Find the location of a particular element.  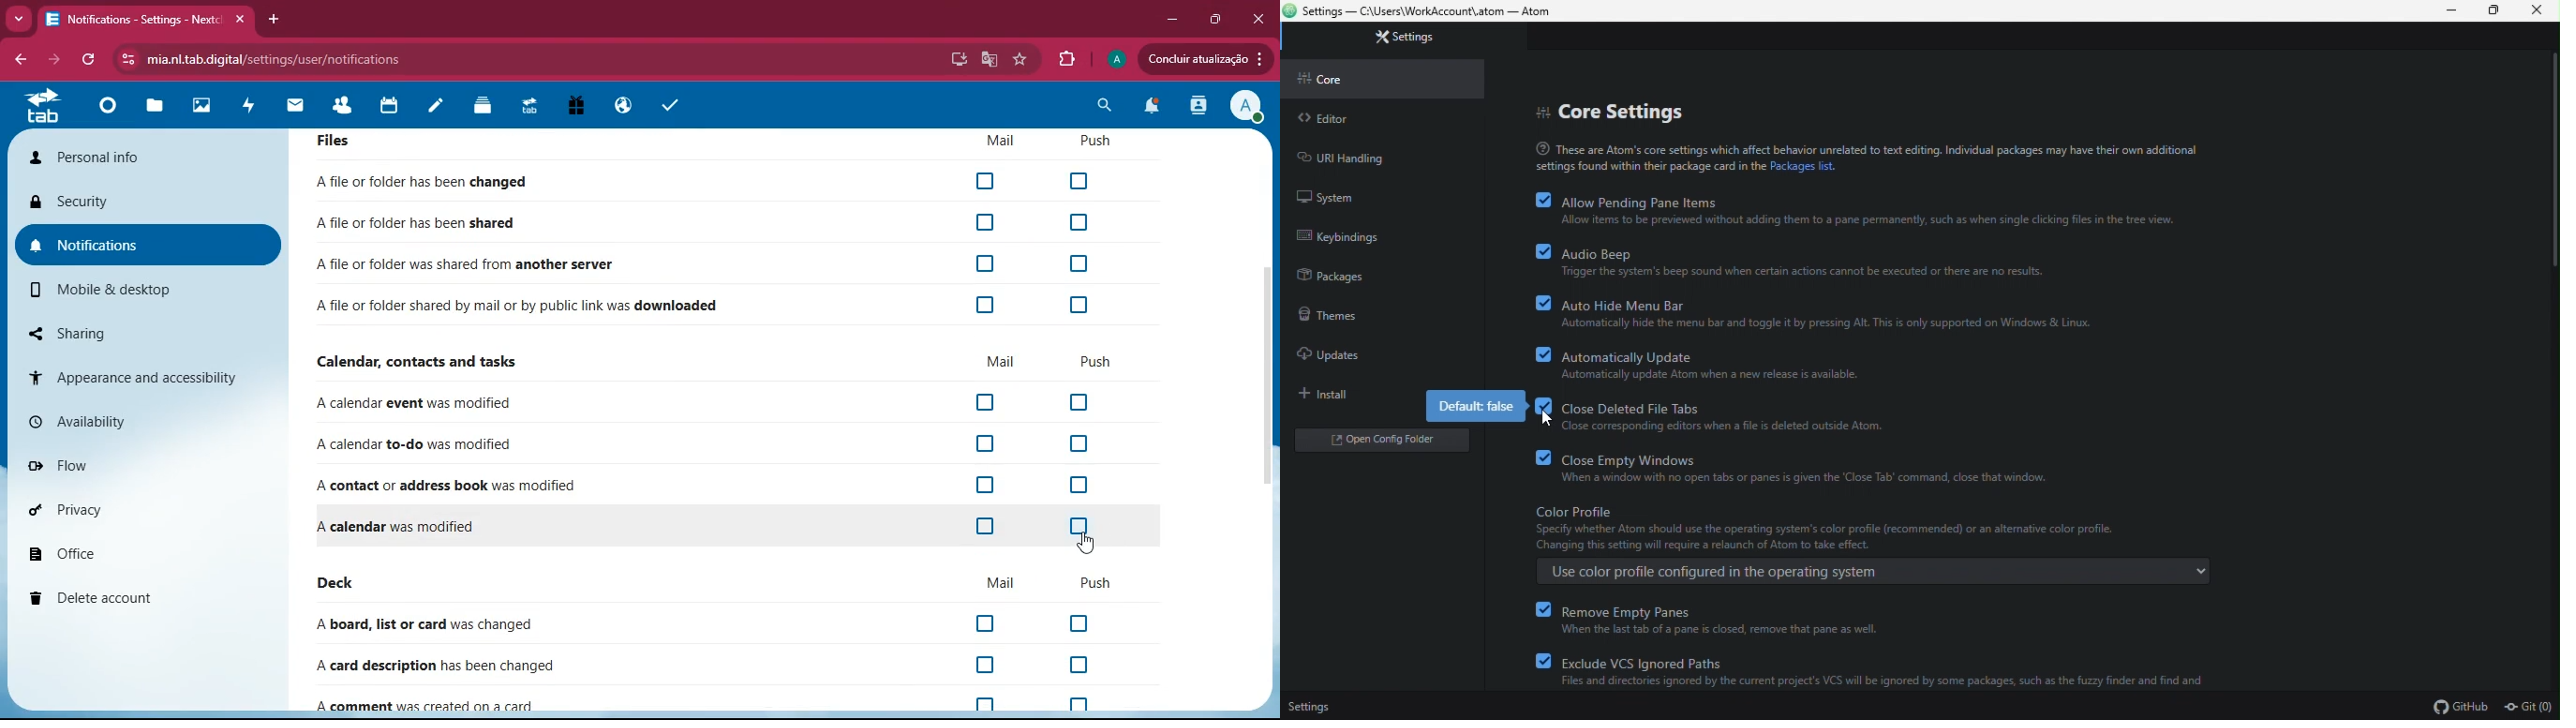

off is located at coordinates (1080, 442).